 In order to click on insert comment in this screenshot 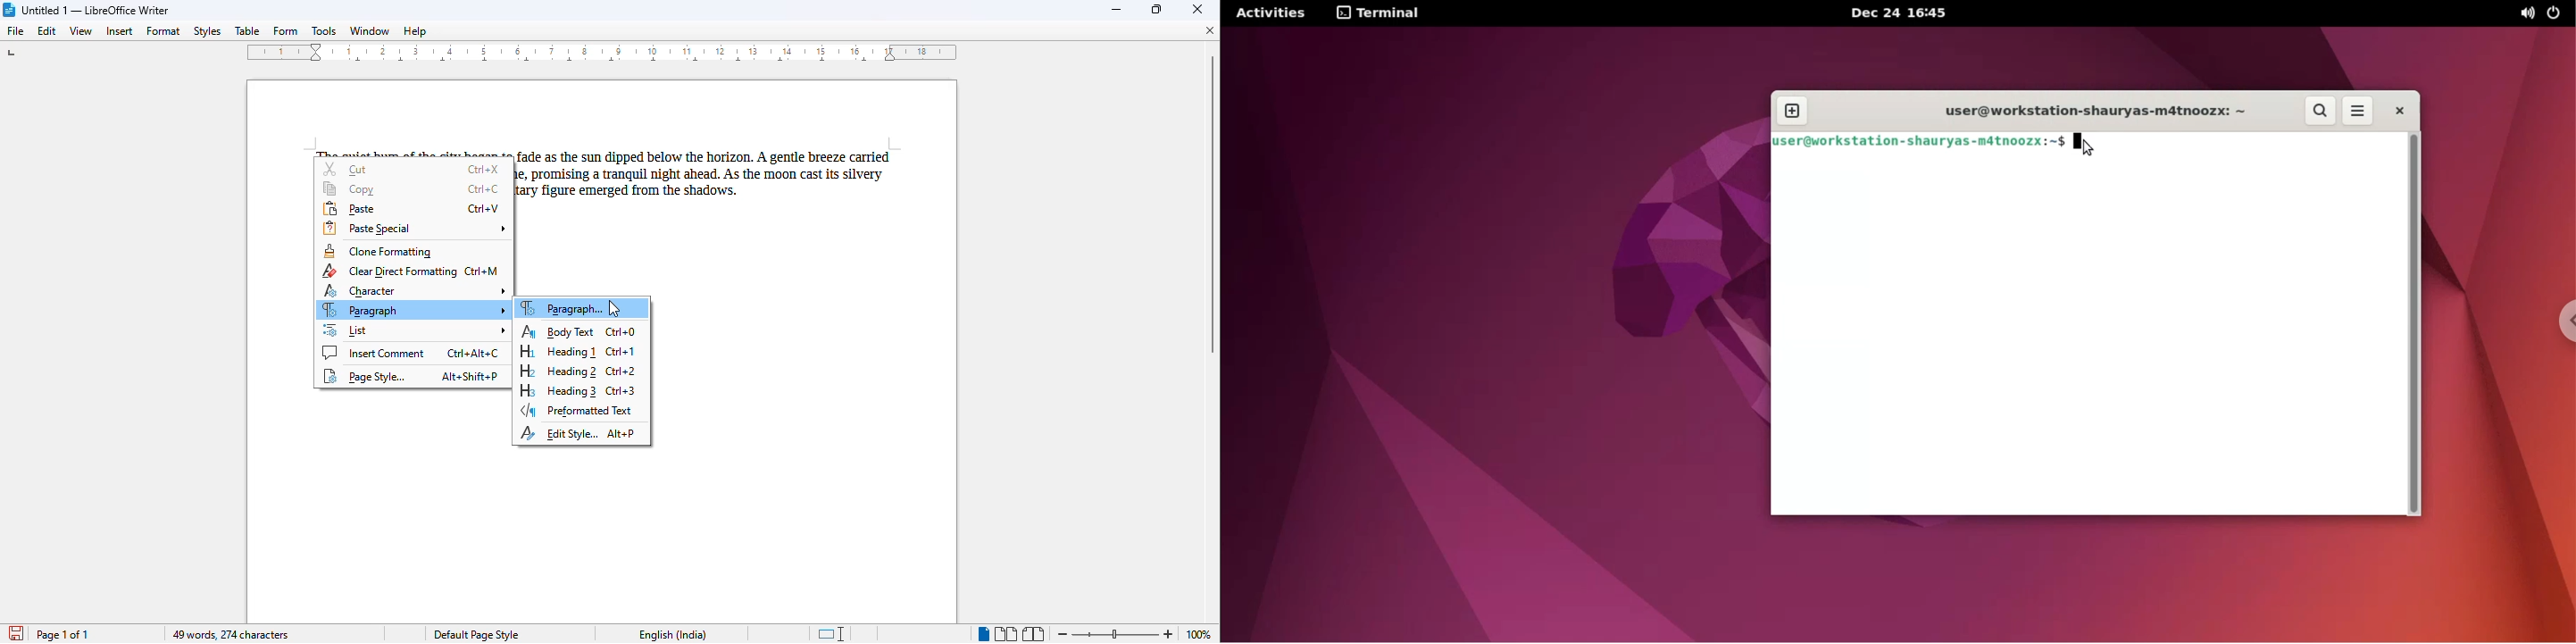, I will do `click(412, 352)`.